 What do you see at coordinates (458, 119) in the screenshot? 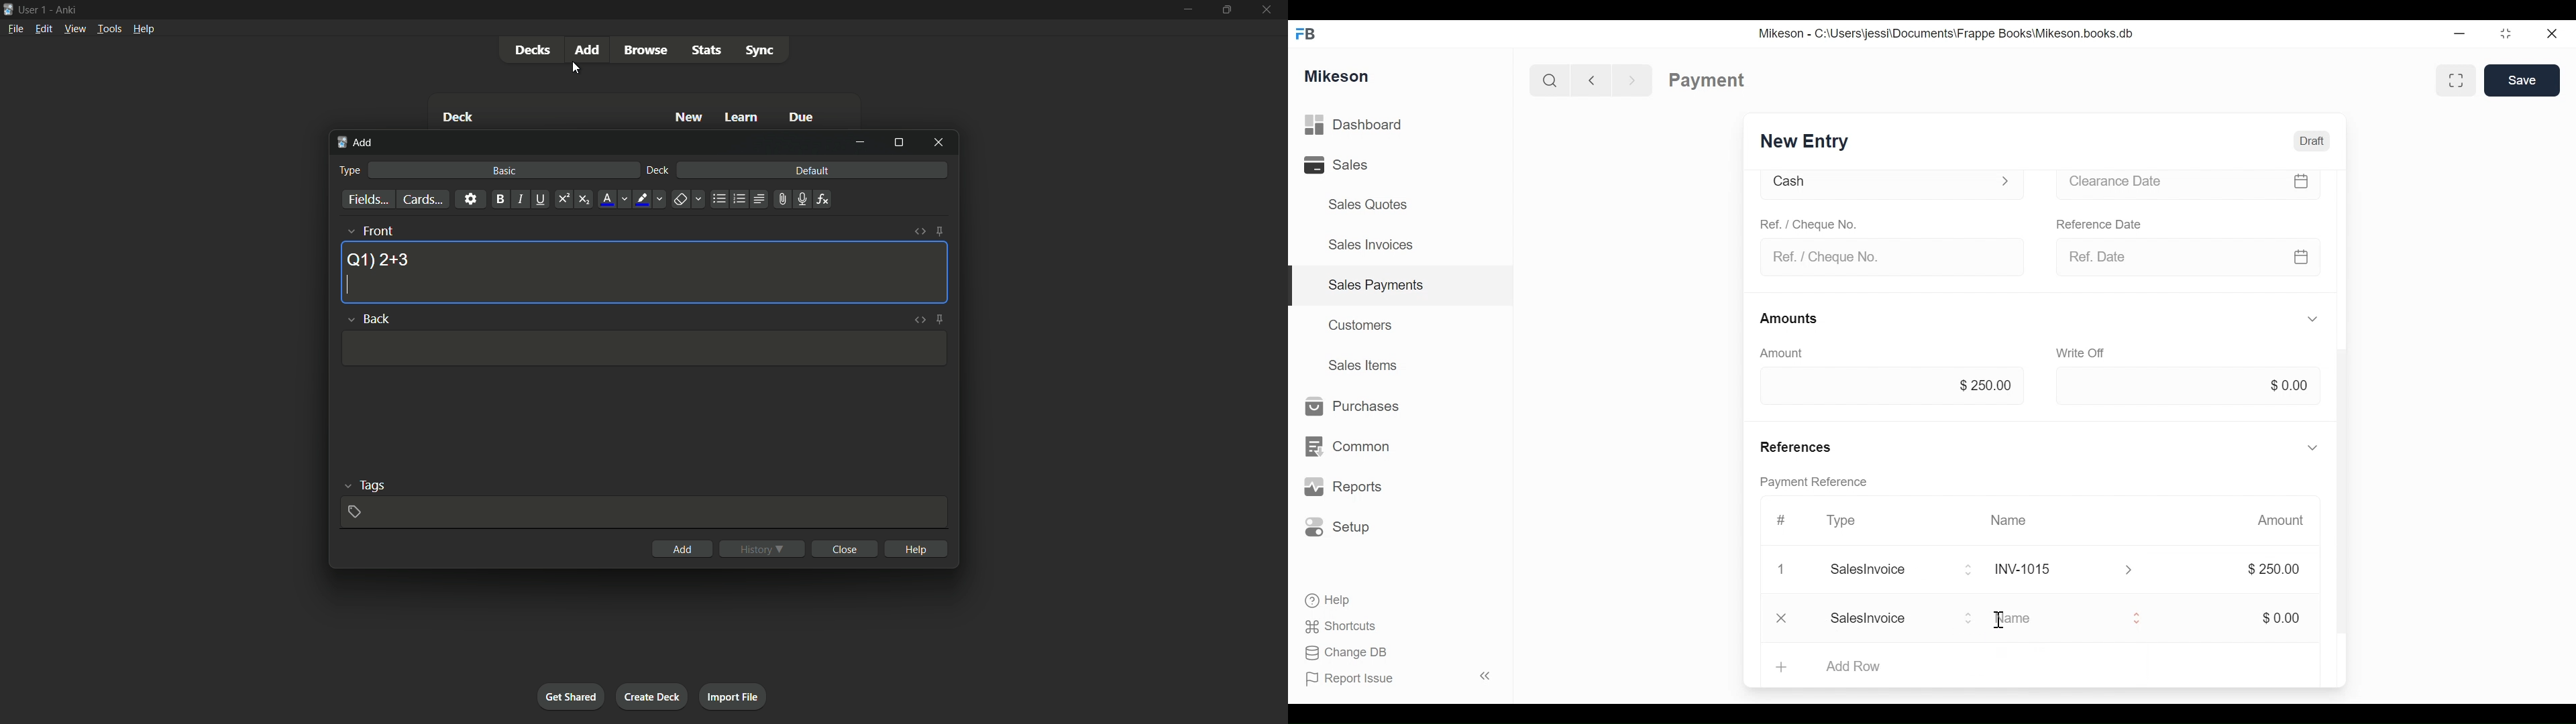
I see `deck` at bounding box center [458, 119].